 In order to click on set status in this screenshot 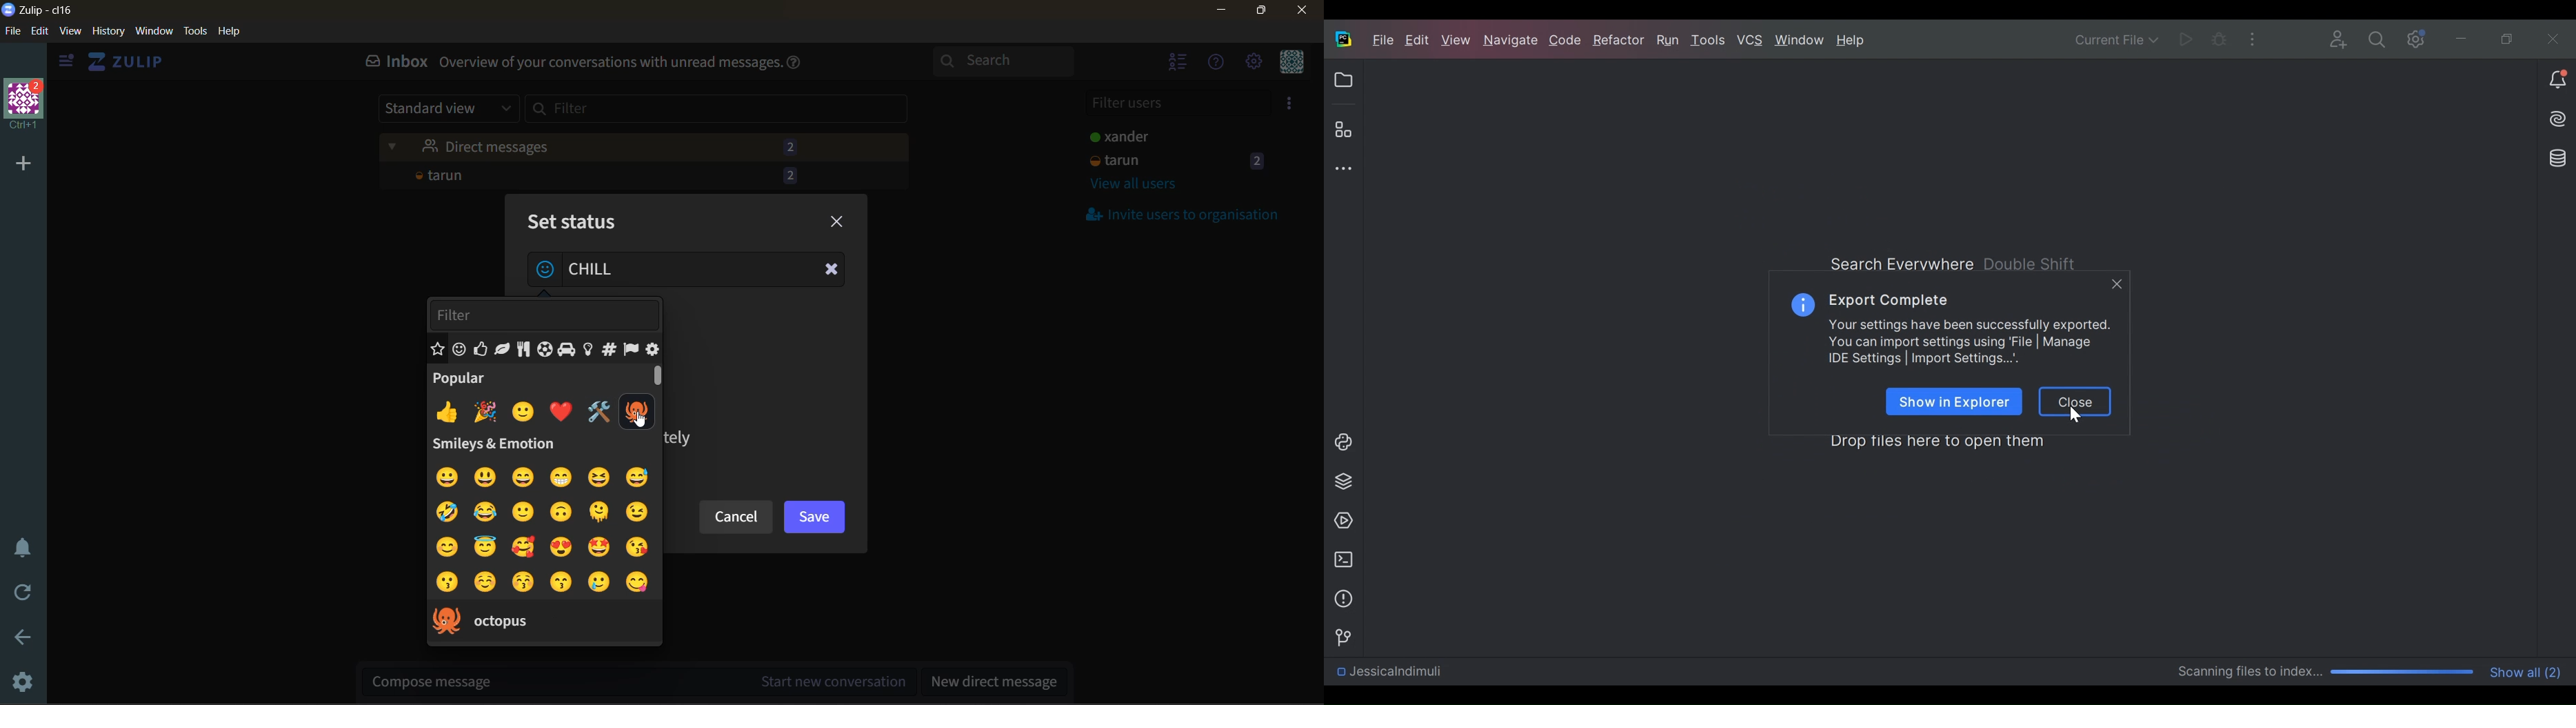, I will do `click(574, 223)`.